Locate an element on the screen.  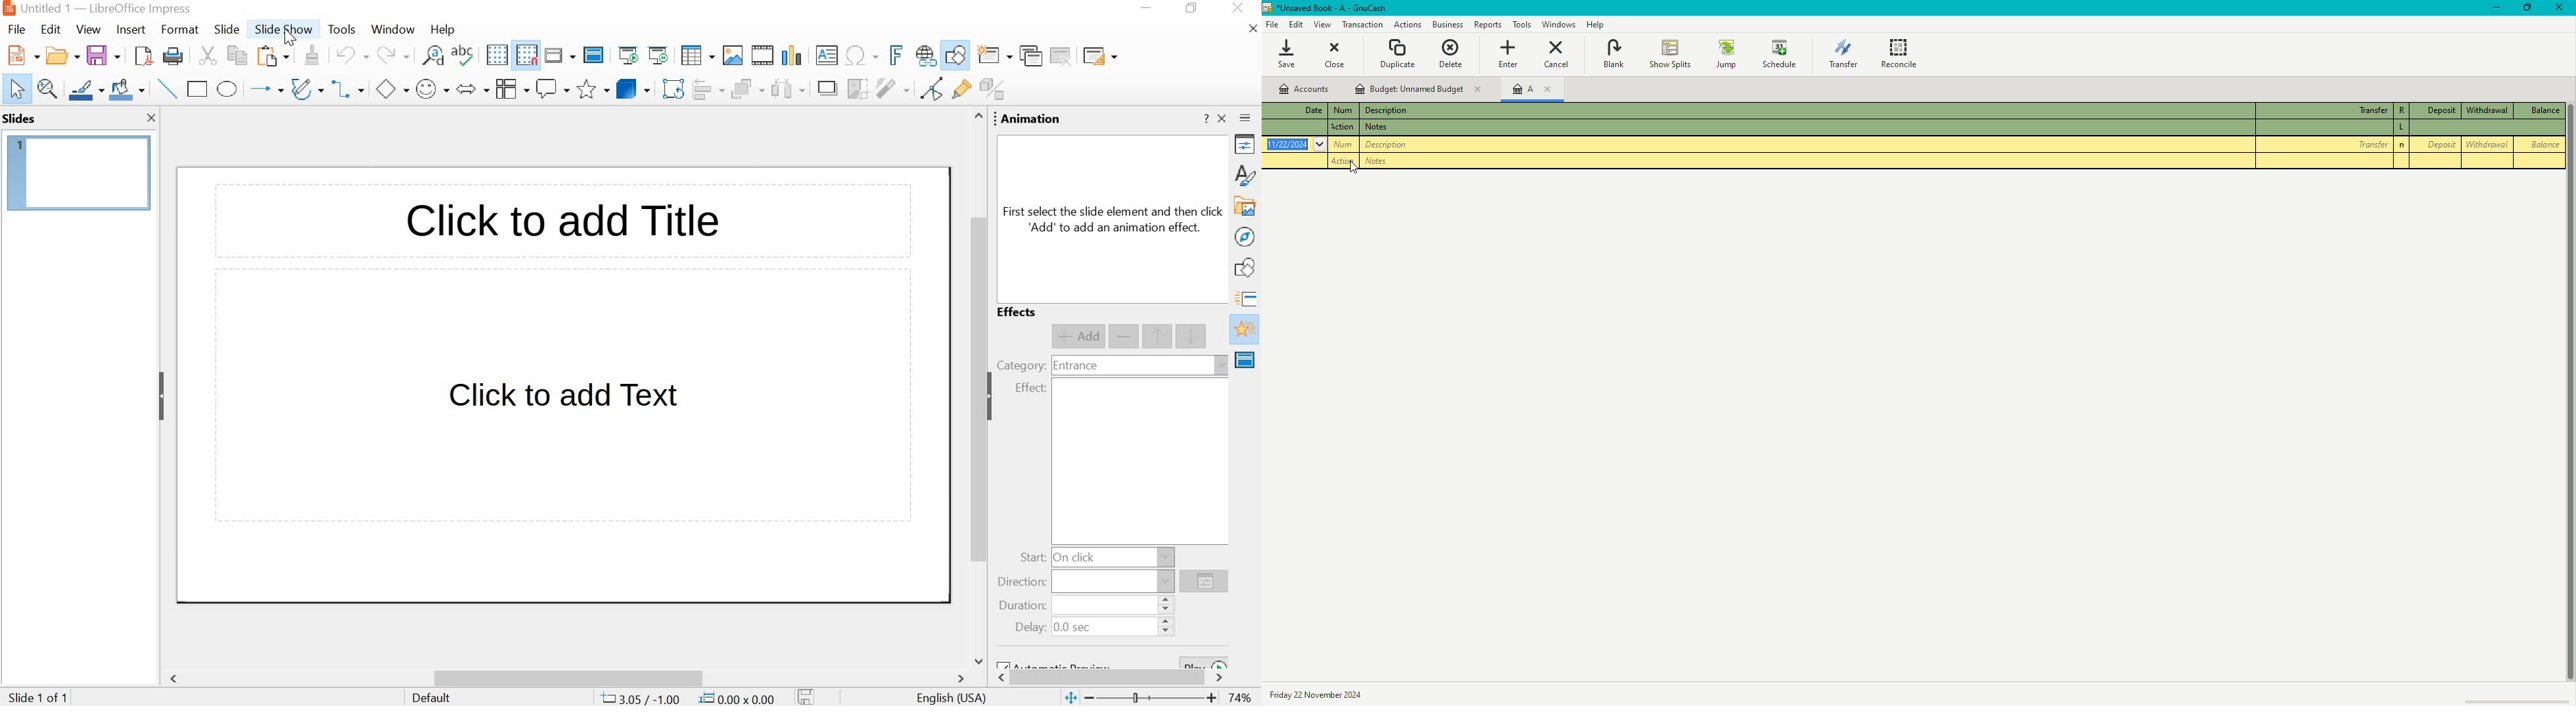
help about this sidebar deck is located at coordinates (1205, 118).